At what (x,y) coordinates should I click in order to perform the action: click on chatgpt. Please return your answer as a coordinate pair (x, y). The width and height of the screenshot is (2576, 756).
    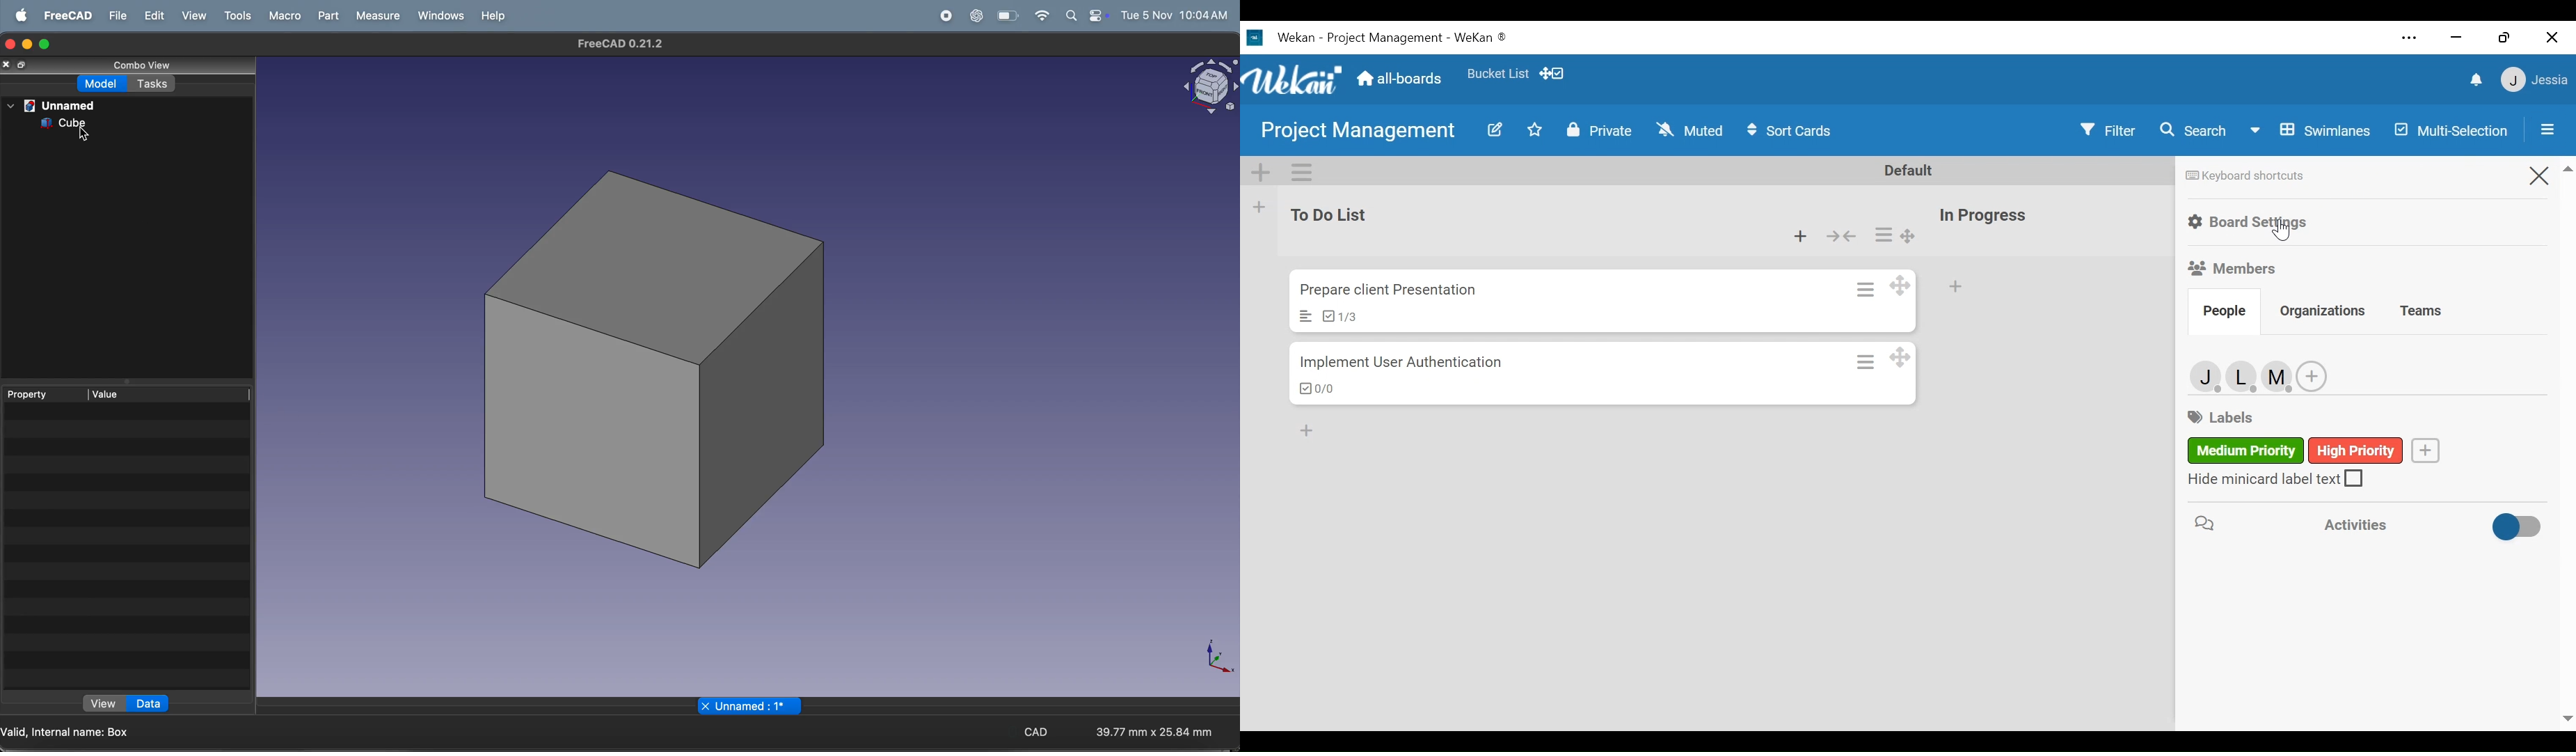
    Looking at the image, I should click on (975, 14).